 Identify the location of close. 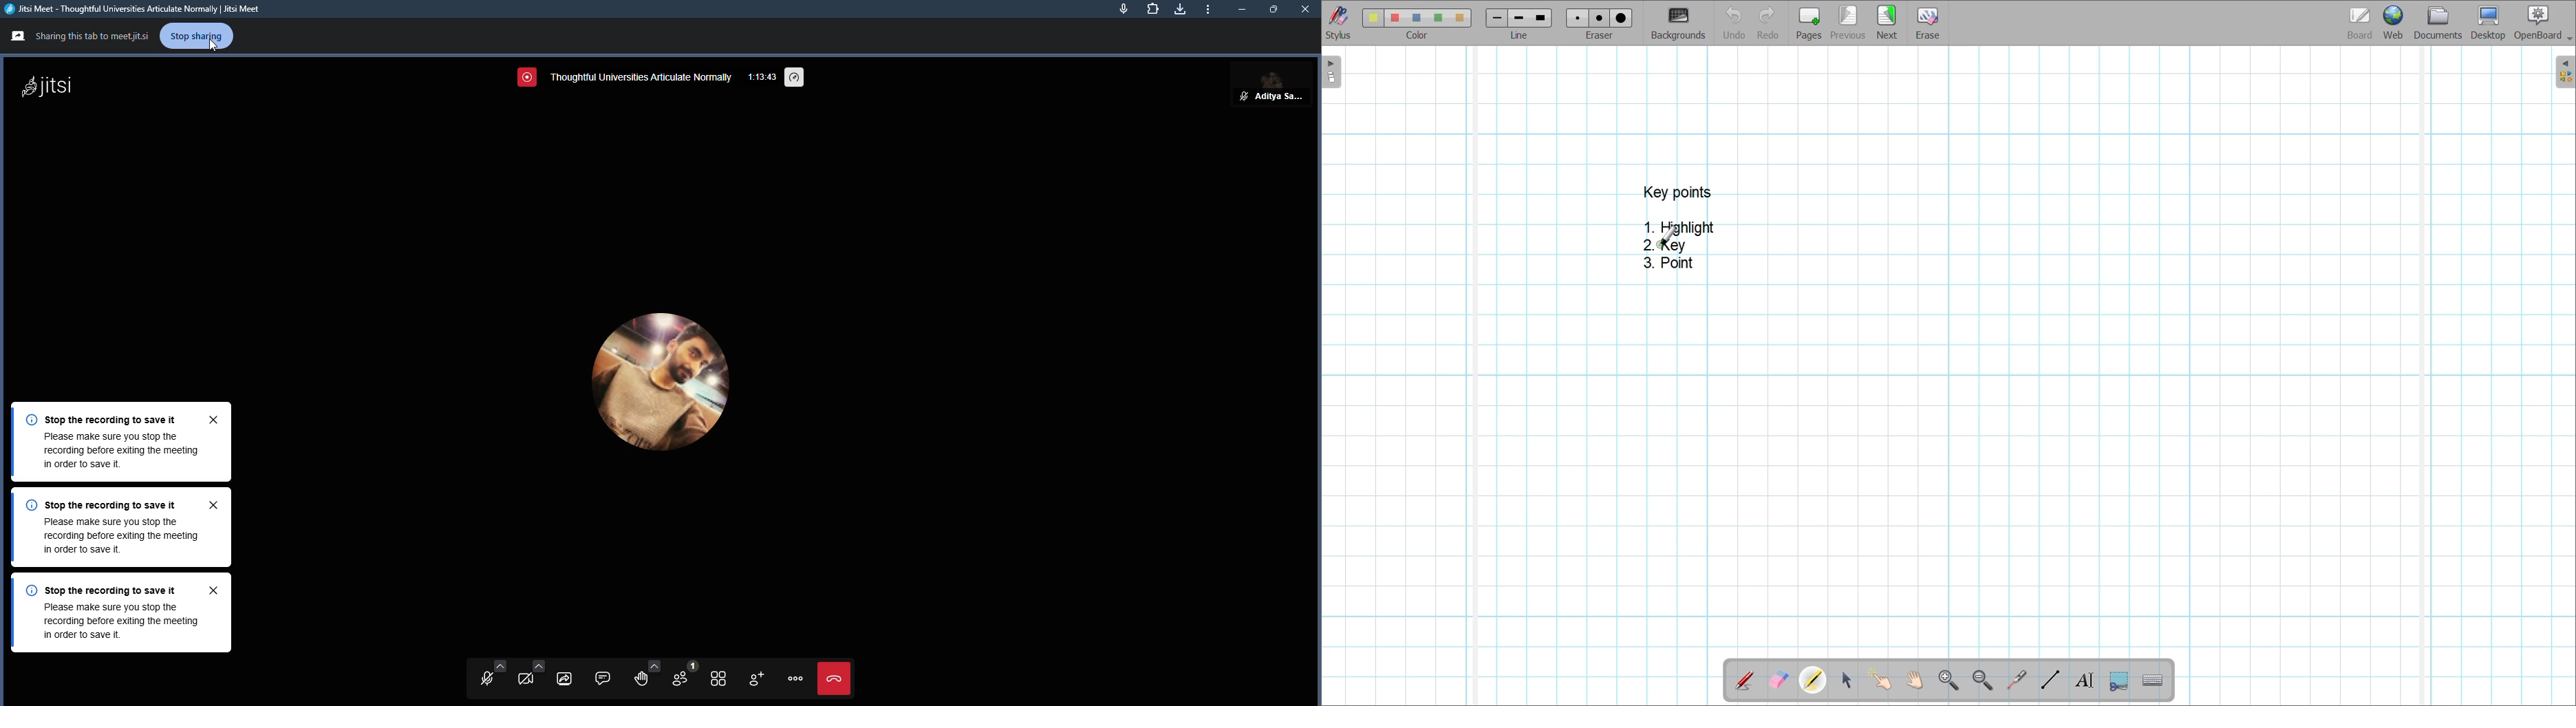
(1307, 9).